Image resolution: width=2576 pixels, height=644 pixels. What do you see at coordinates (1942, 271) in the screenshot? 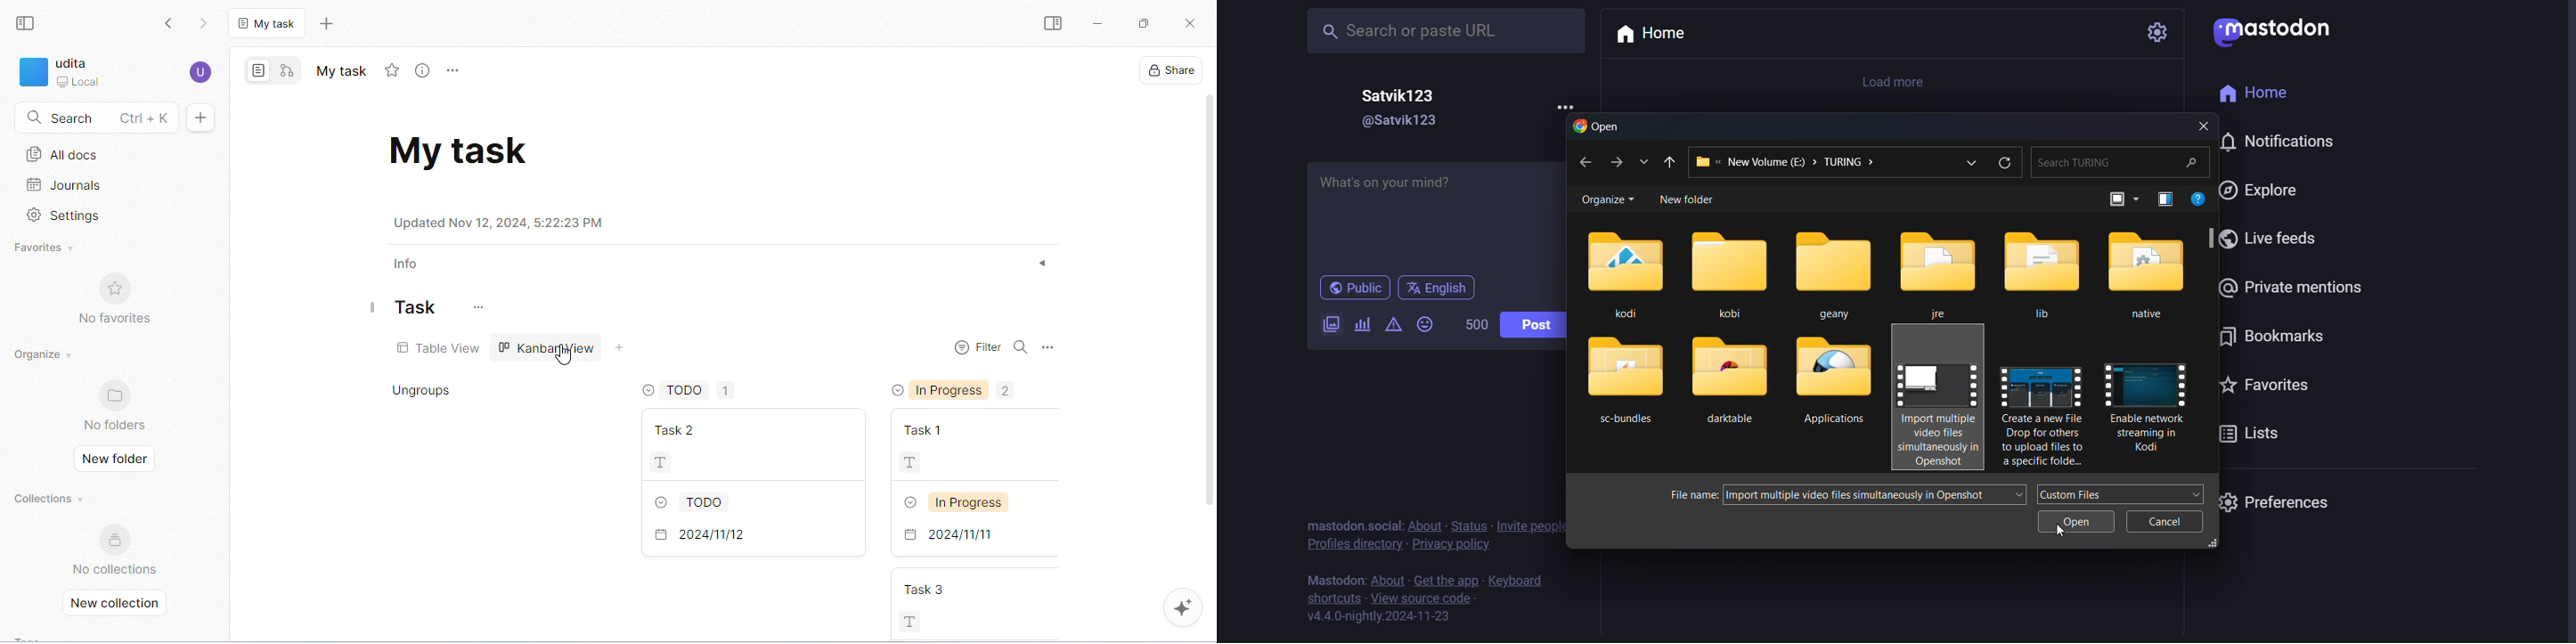
I see `jre` at bounding box center [1942, 271].